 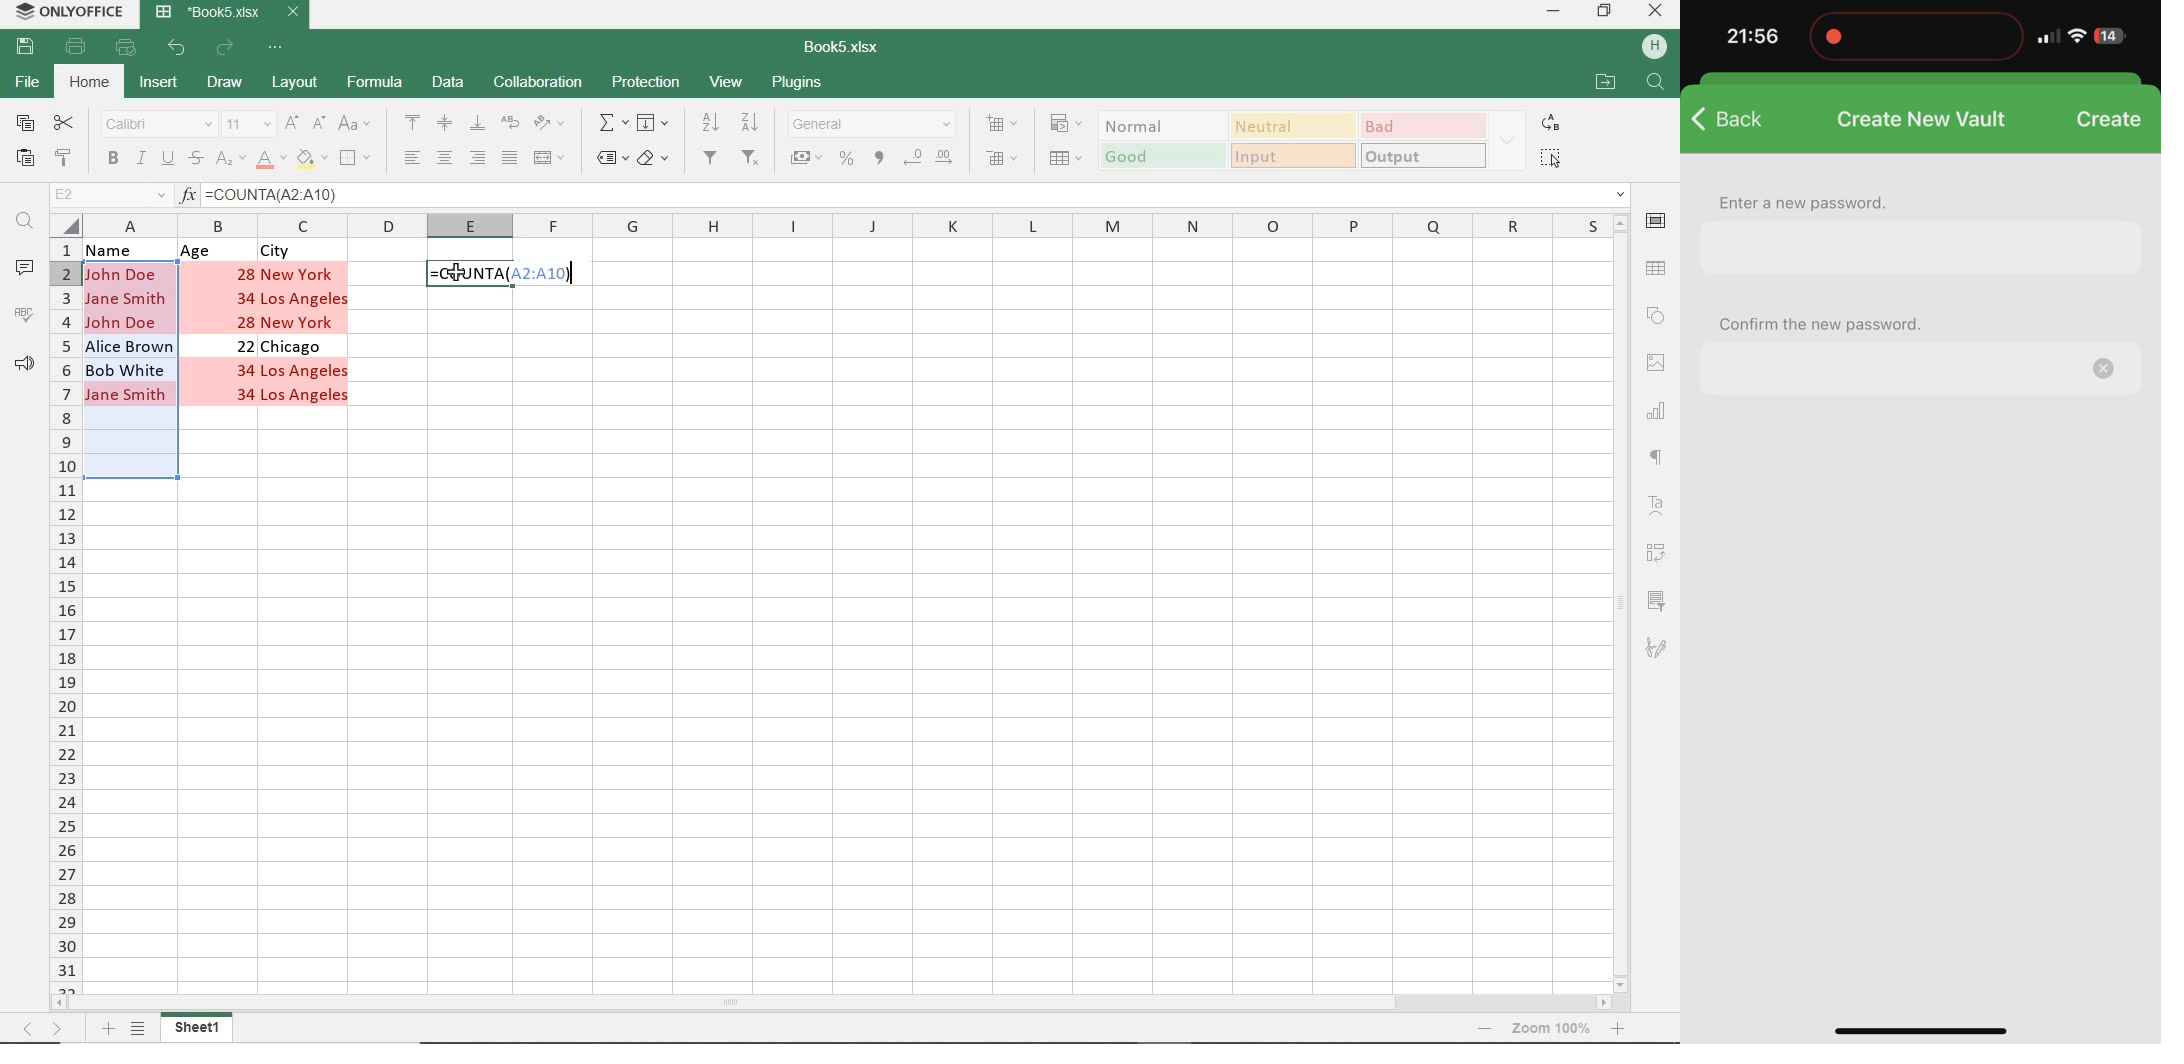 What do you see at coordinates (249, 297) in the screenshot?
I see `34` at bounding box center [249, 297].